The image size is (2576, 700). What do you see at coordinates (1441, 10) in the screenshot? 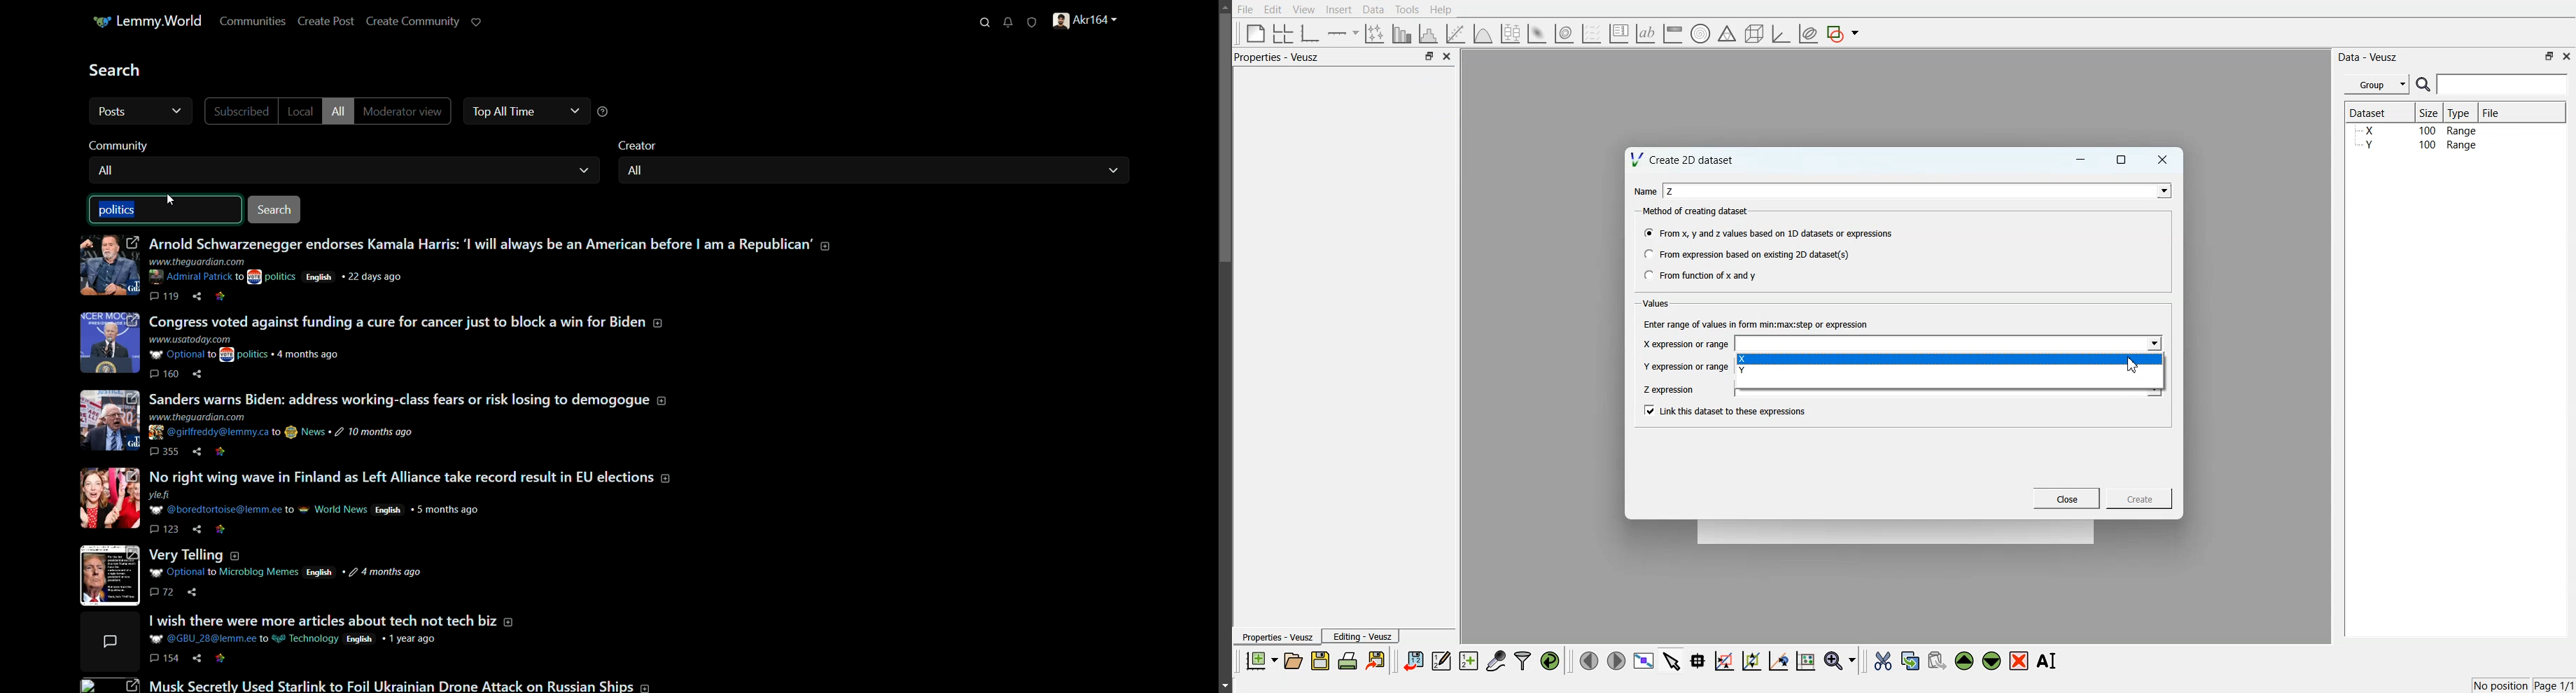
I see `Help` at bounding box center [1441, 10].